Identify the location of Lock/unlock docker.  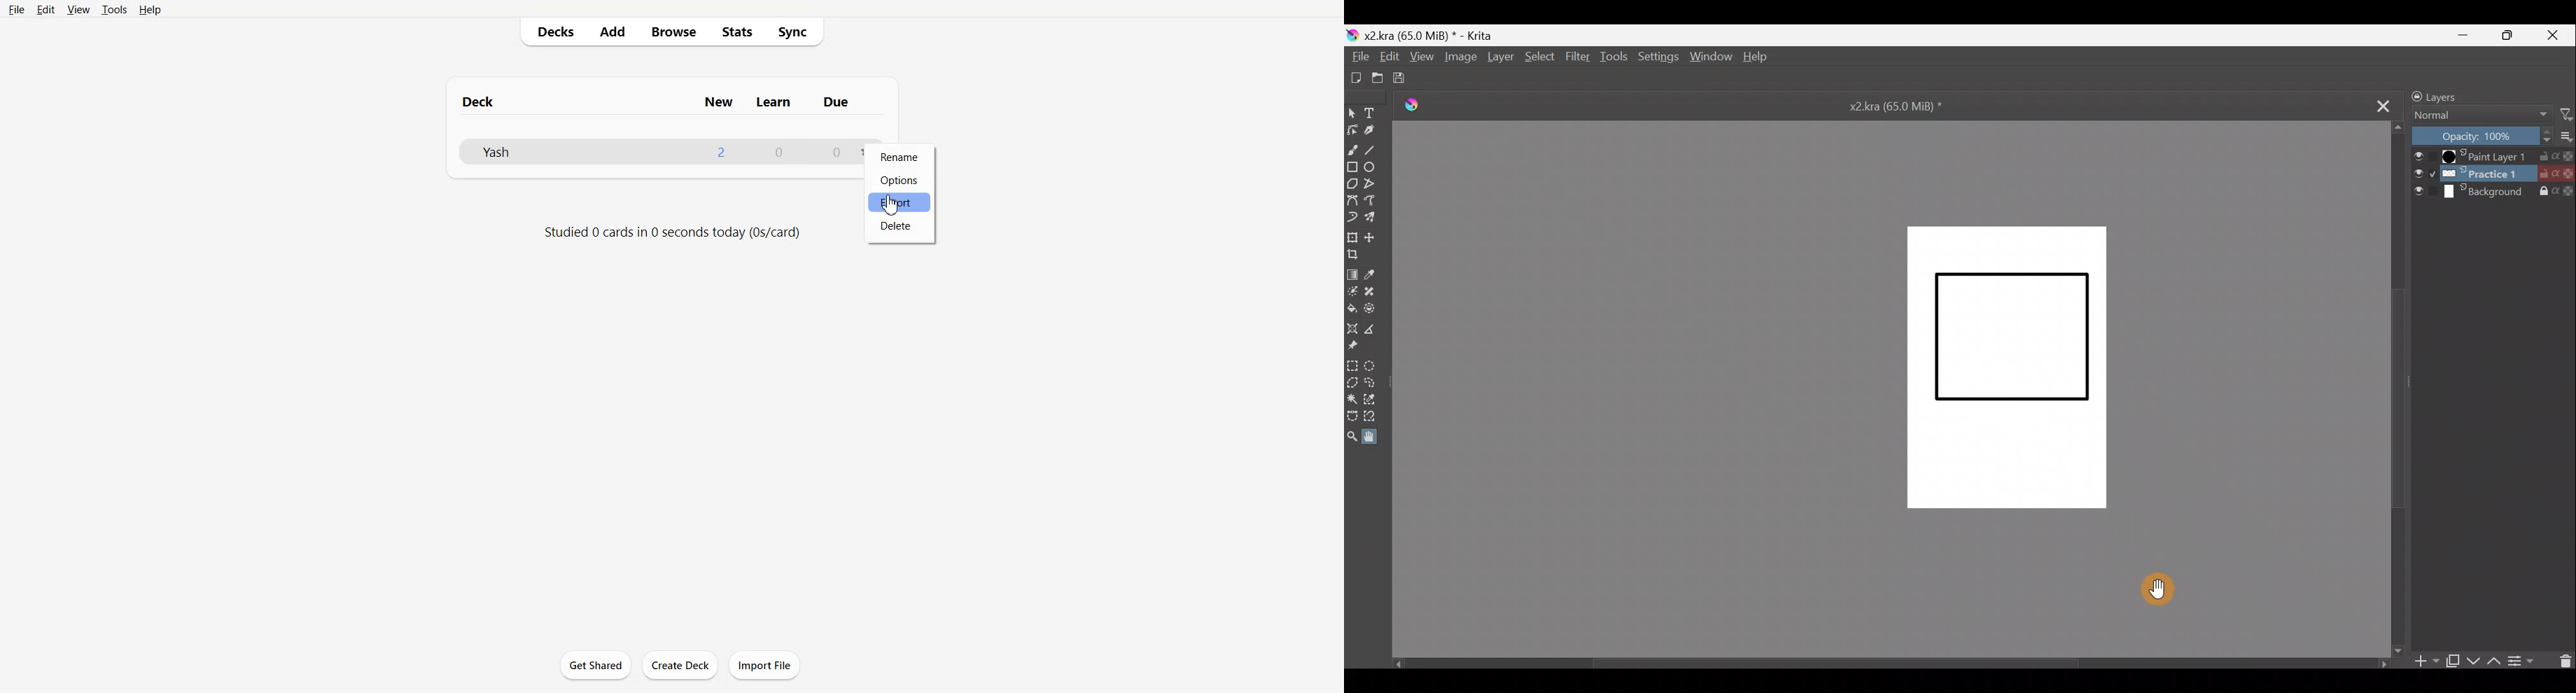
(2413, 96).